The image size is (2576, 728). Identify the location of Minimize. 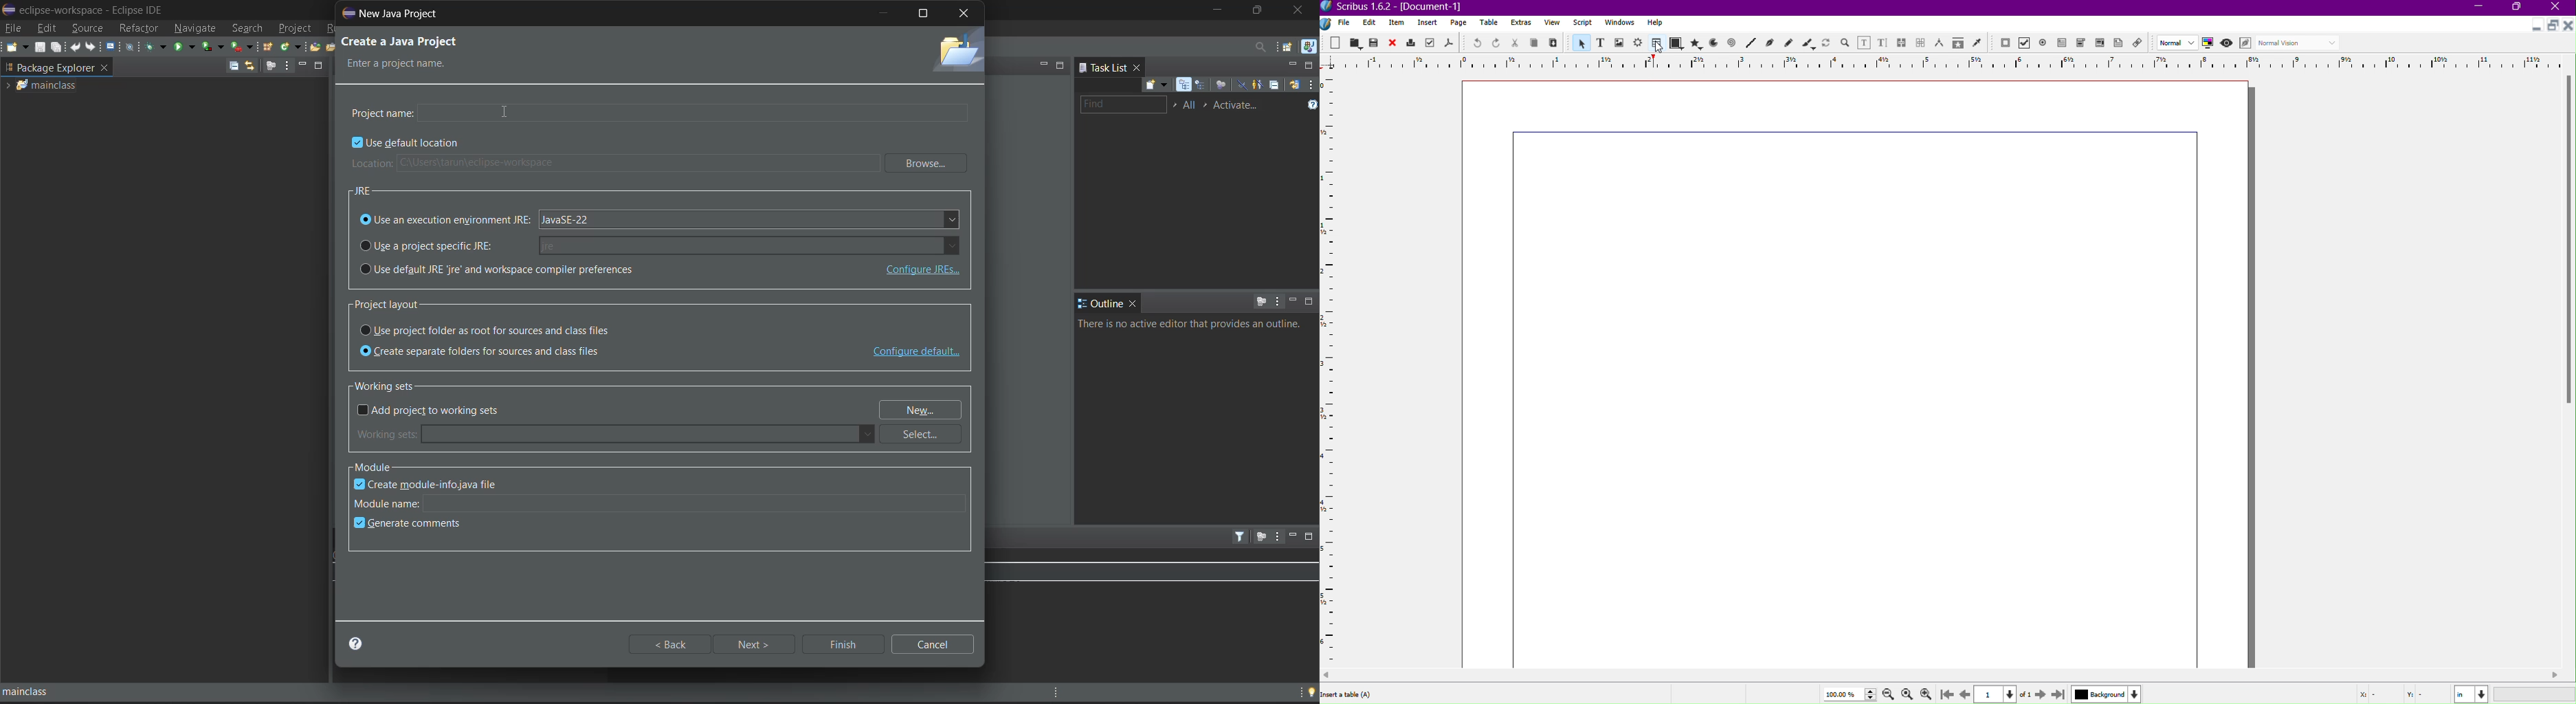
(2480, 8).